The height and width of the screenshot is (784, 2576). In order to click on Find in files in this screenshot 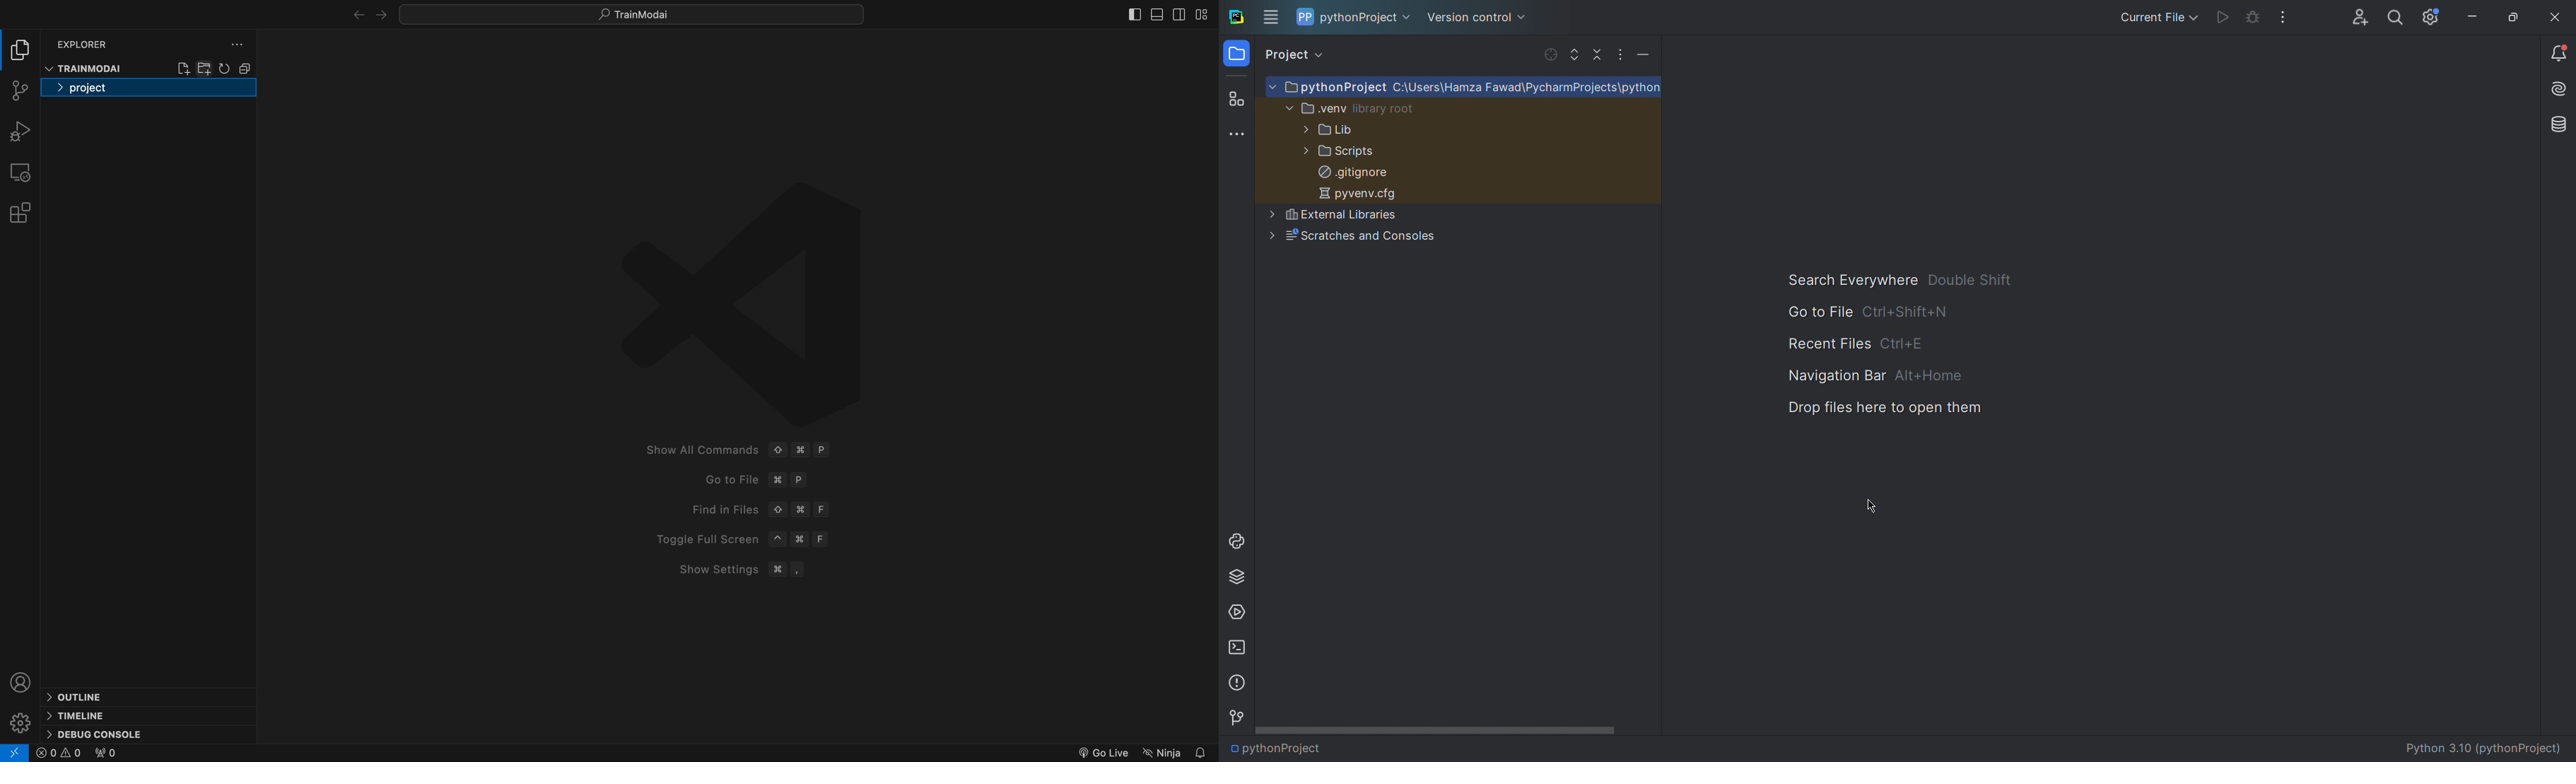, I will do `click(755, 510)`.